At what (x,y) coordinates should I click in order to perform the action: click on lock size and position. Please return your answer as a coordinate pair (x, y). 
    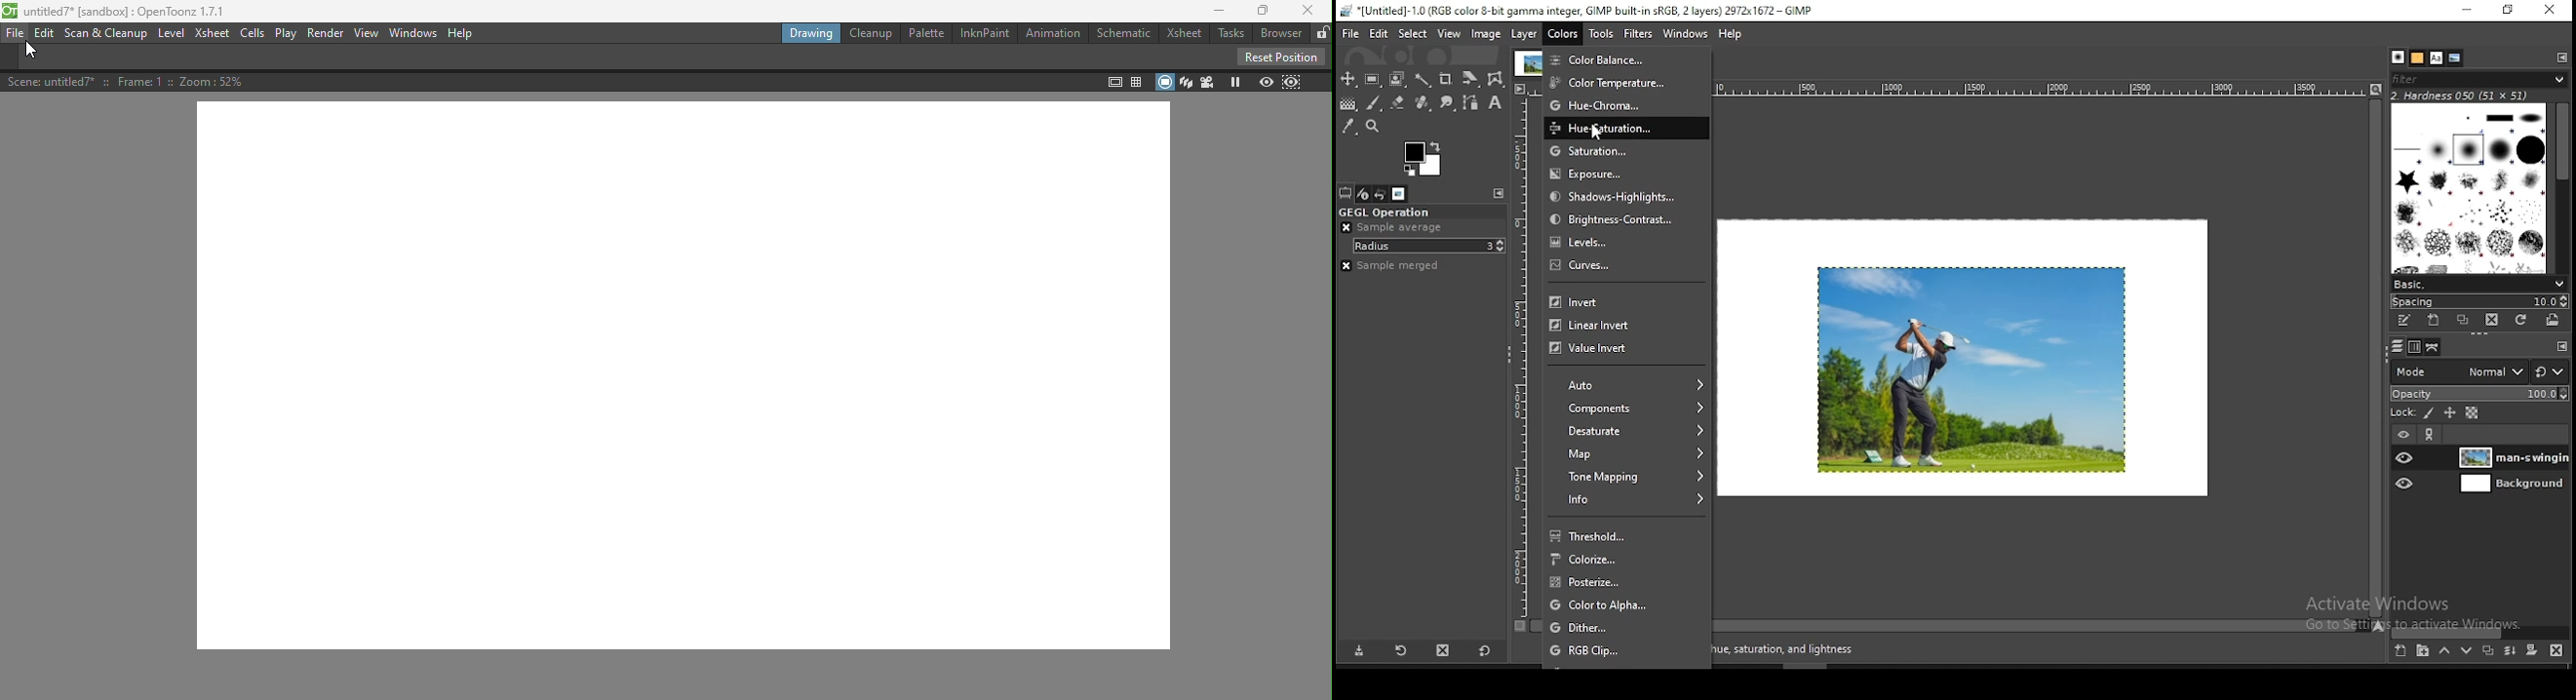
    Looking at the image, I should click on (2451, 413).